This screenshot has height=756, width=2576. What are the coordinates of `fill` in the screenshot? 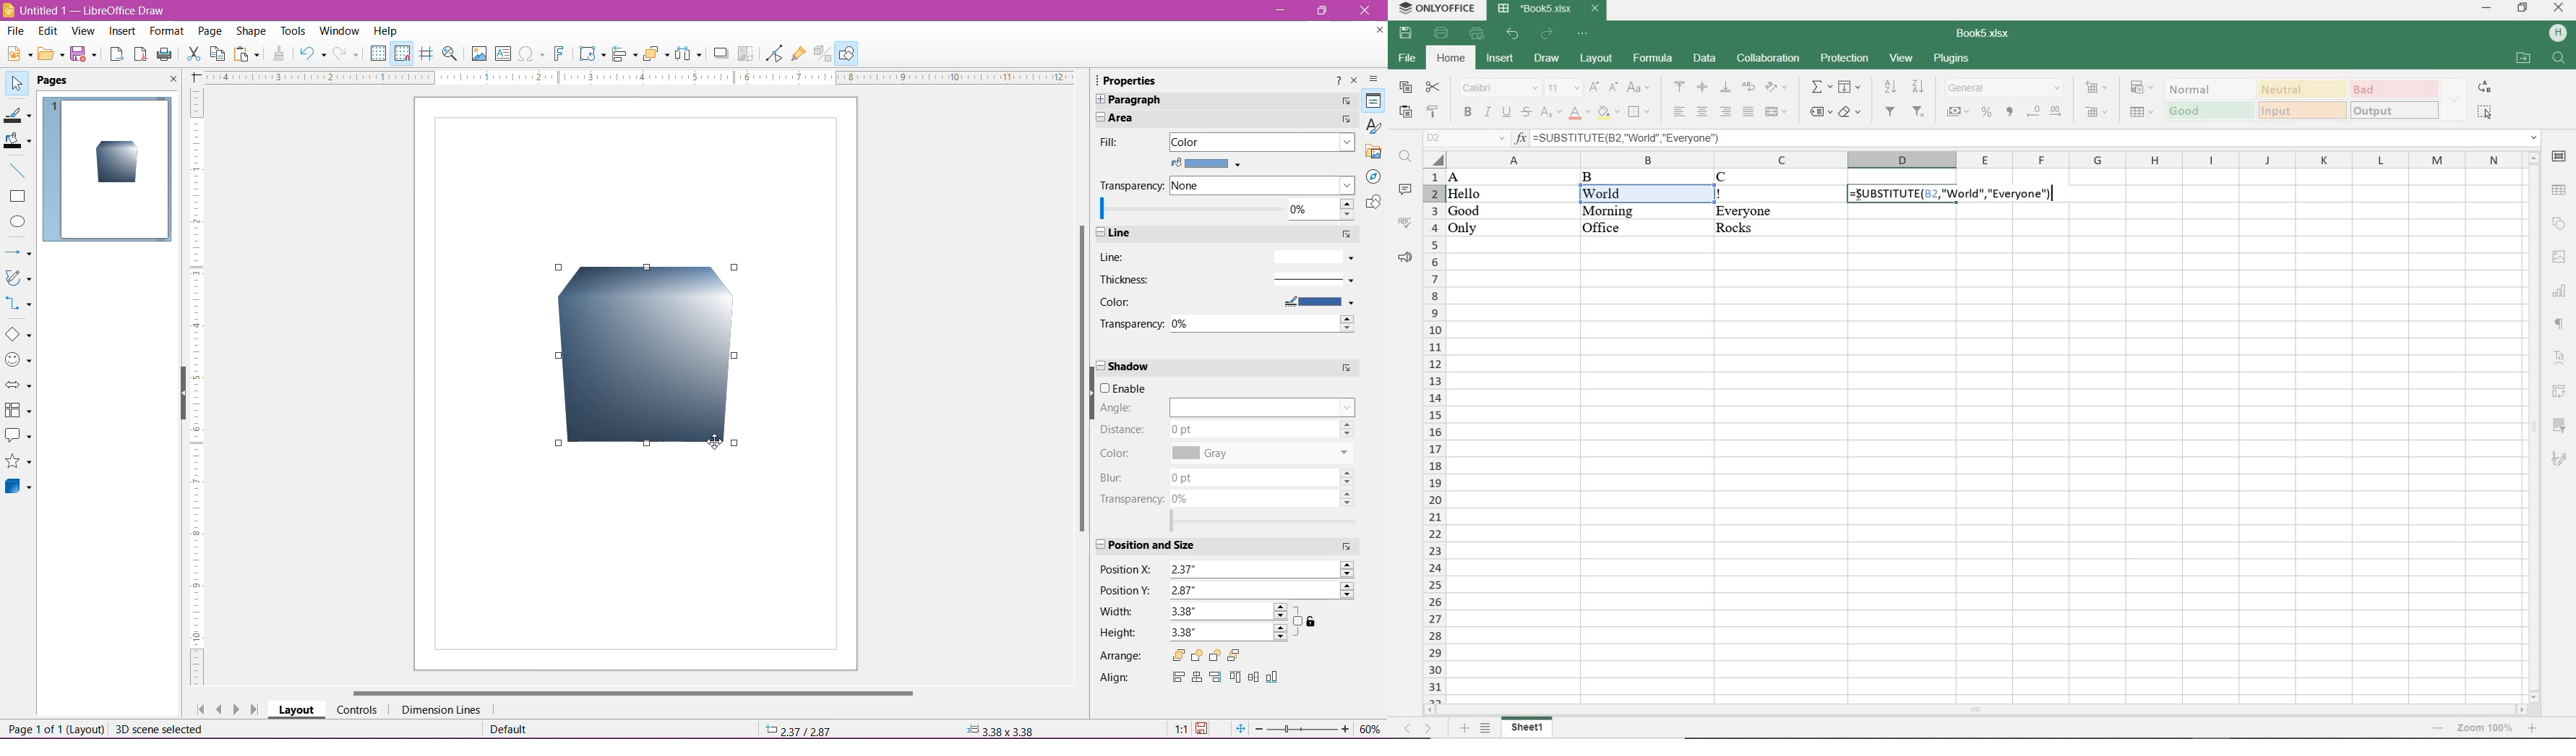 It's located at (1850, 88).